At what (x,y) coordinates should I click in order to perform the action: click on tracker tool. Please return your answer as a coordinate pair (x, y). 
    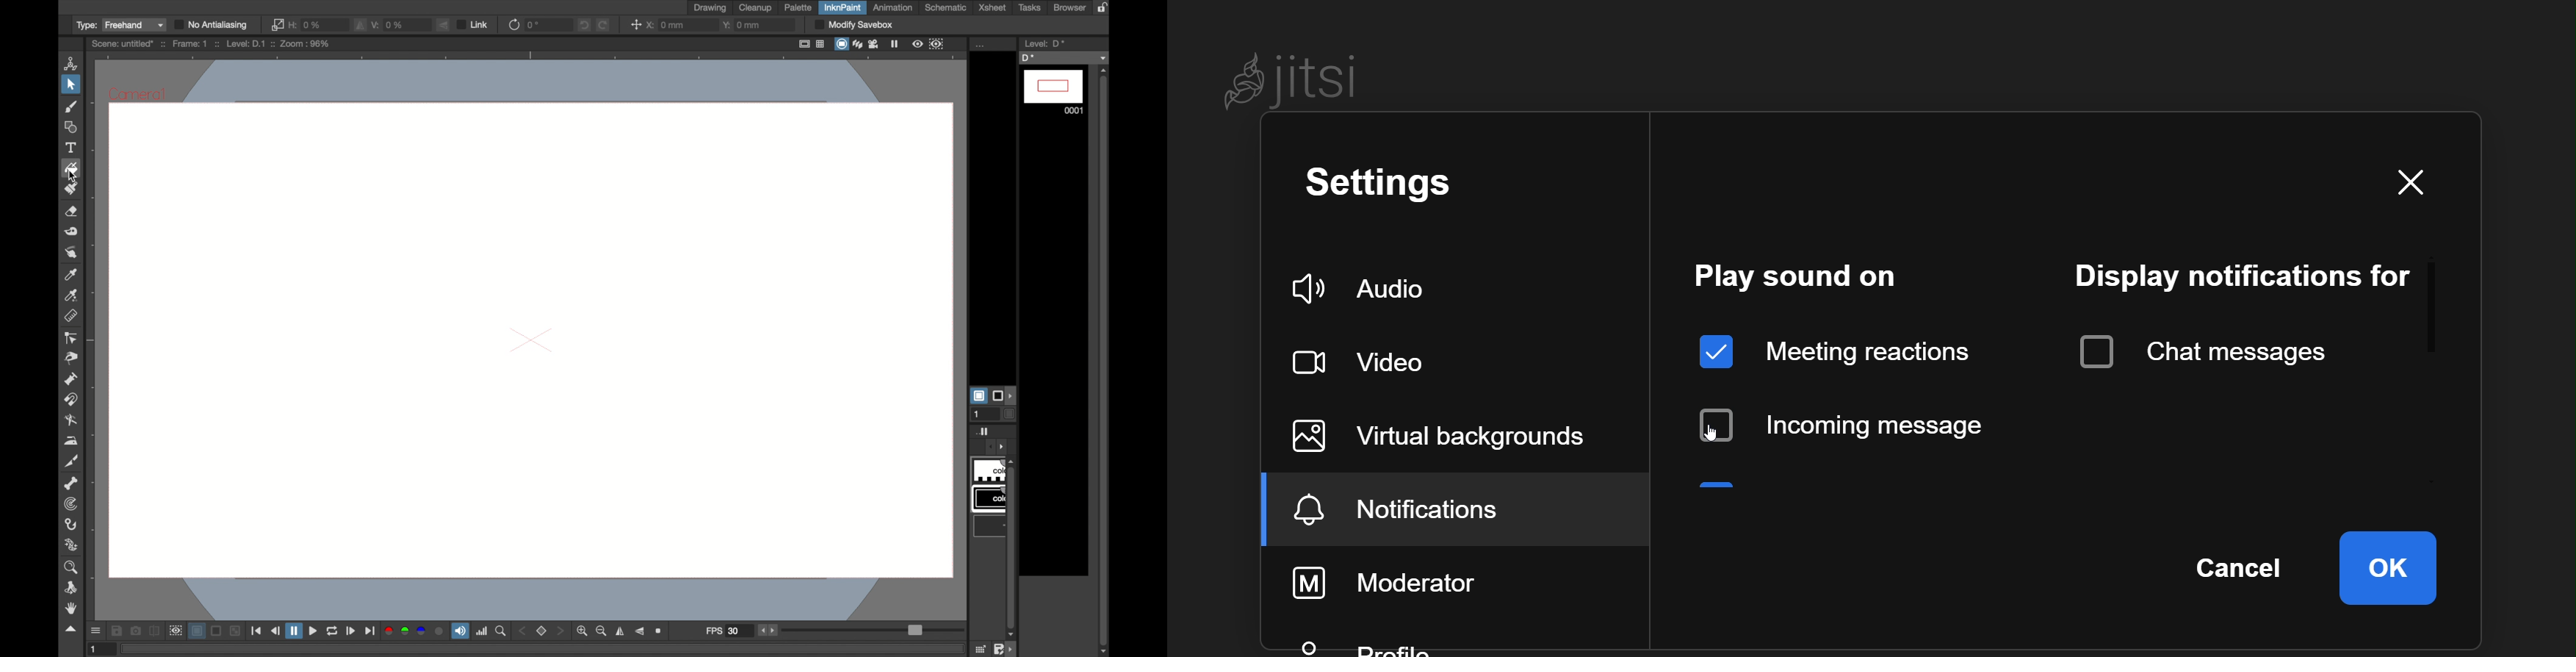
    Looking at the image, I should click on (70, 504).